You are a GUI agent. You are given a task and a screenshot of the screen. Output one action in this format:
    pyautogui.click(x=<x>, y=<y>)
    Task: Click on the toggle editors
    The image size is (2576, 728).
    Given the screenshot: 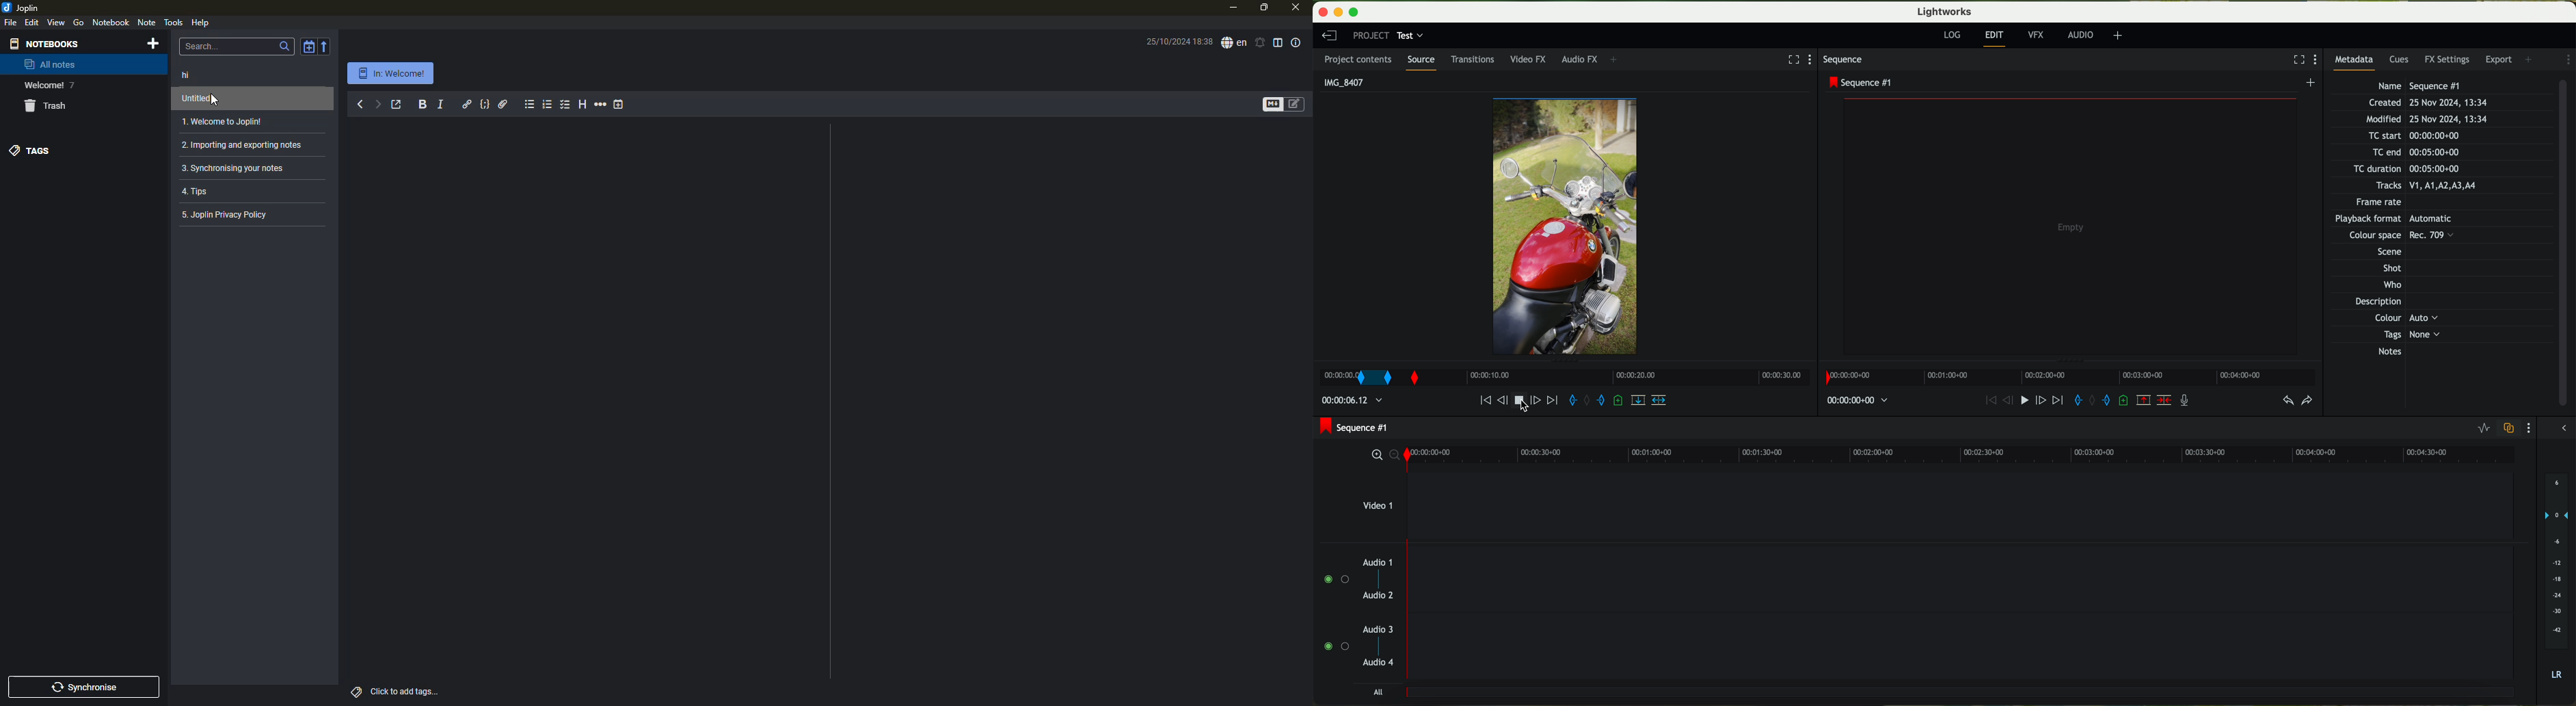 What is the action you would take?
    pyautogui.click(x=1294, y=103)
    